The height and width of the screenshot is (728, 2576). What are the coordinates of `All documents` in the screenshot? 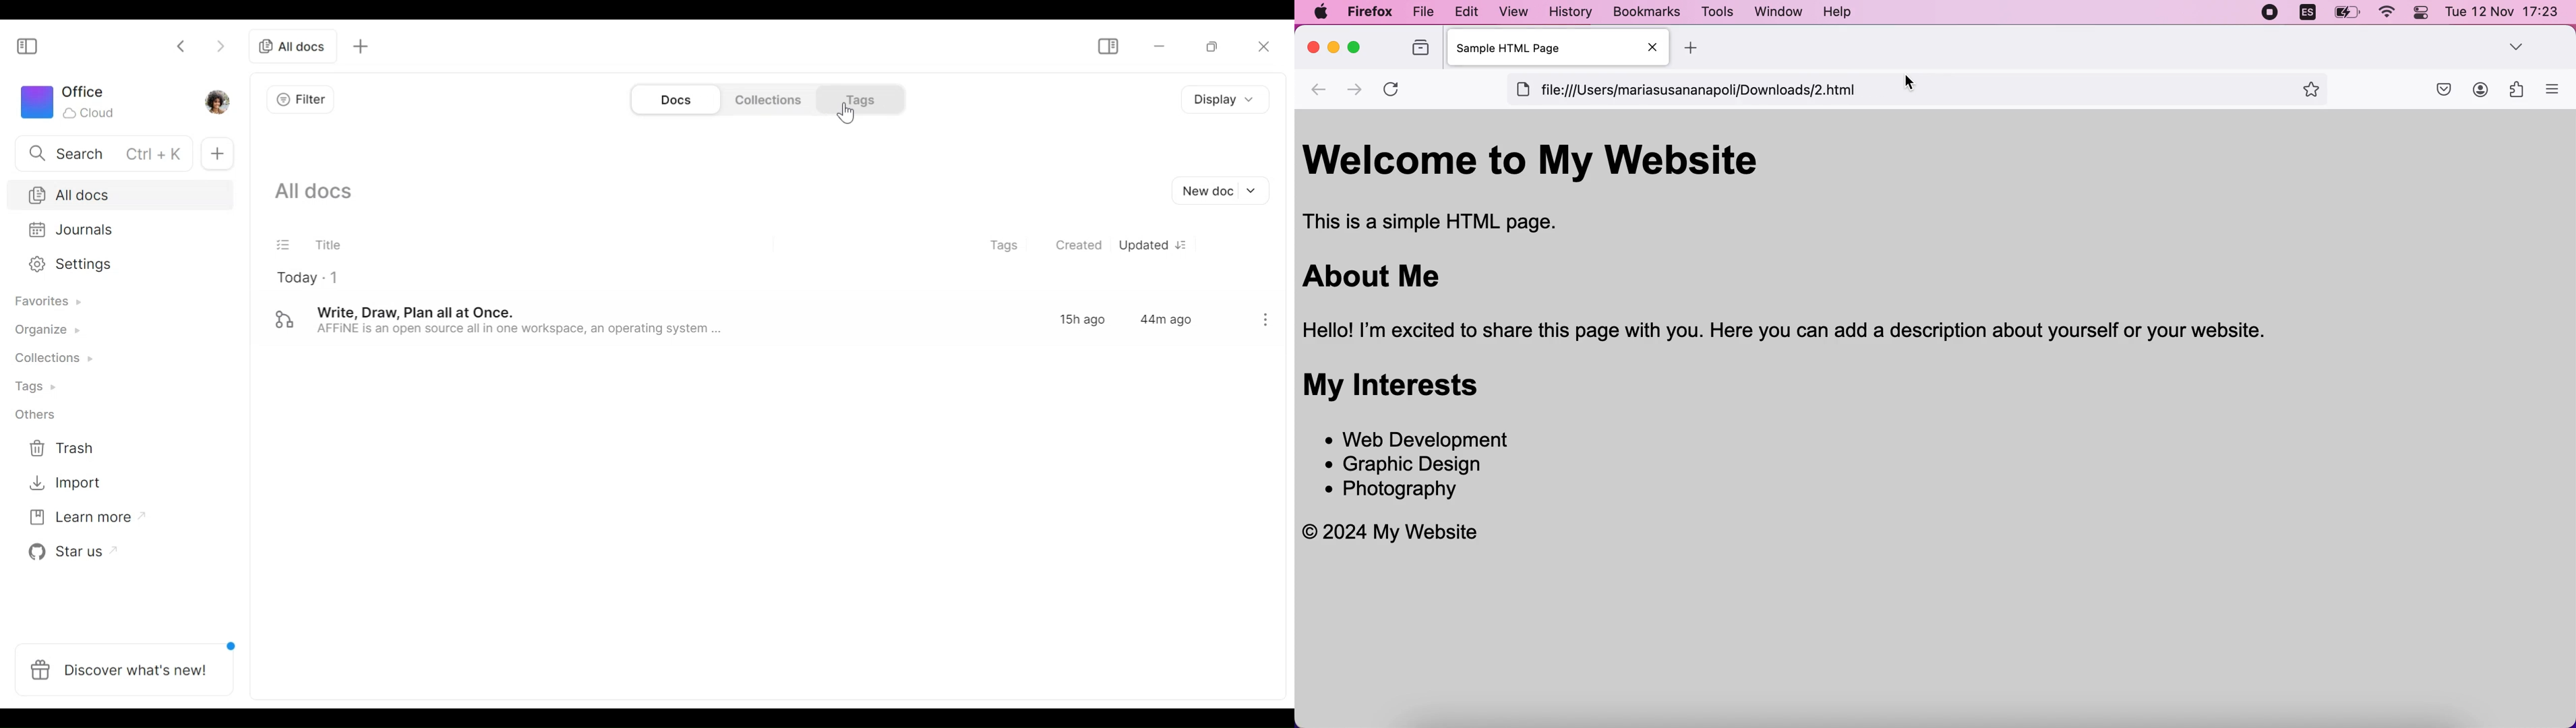 It's located at (120, 195).